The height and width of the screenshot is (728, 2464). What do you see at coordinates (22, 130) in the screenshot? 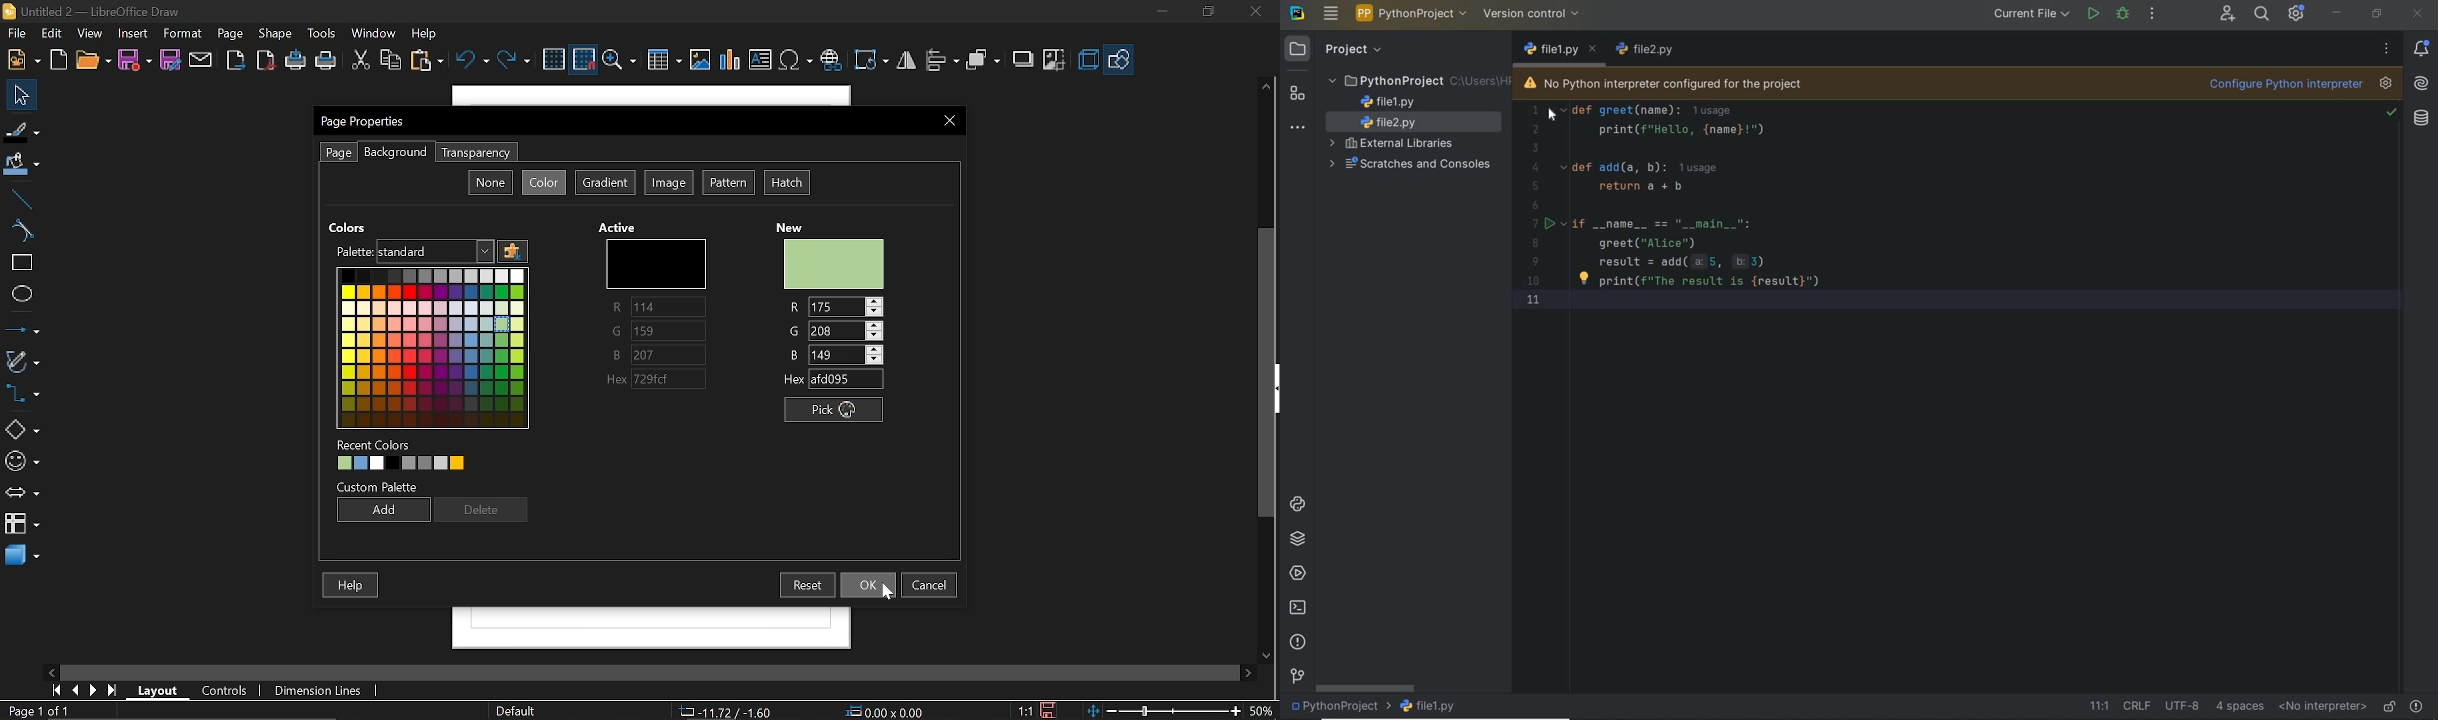
I see `Fill line` at bounding box center [22, 130].